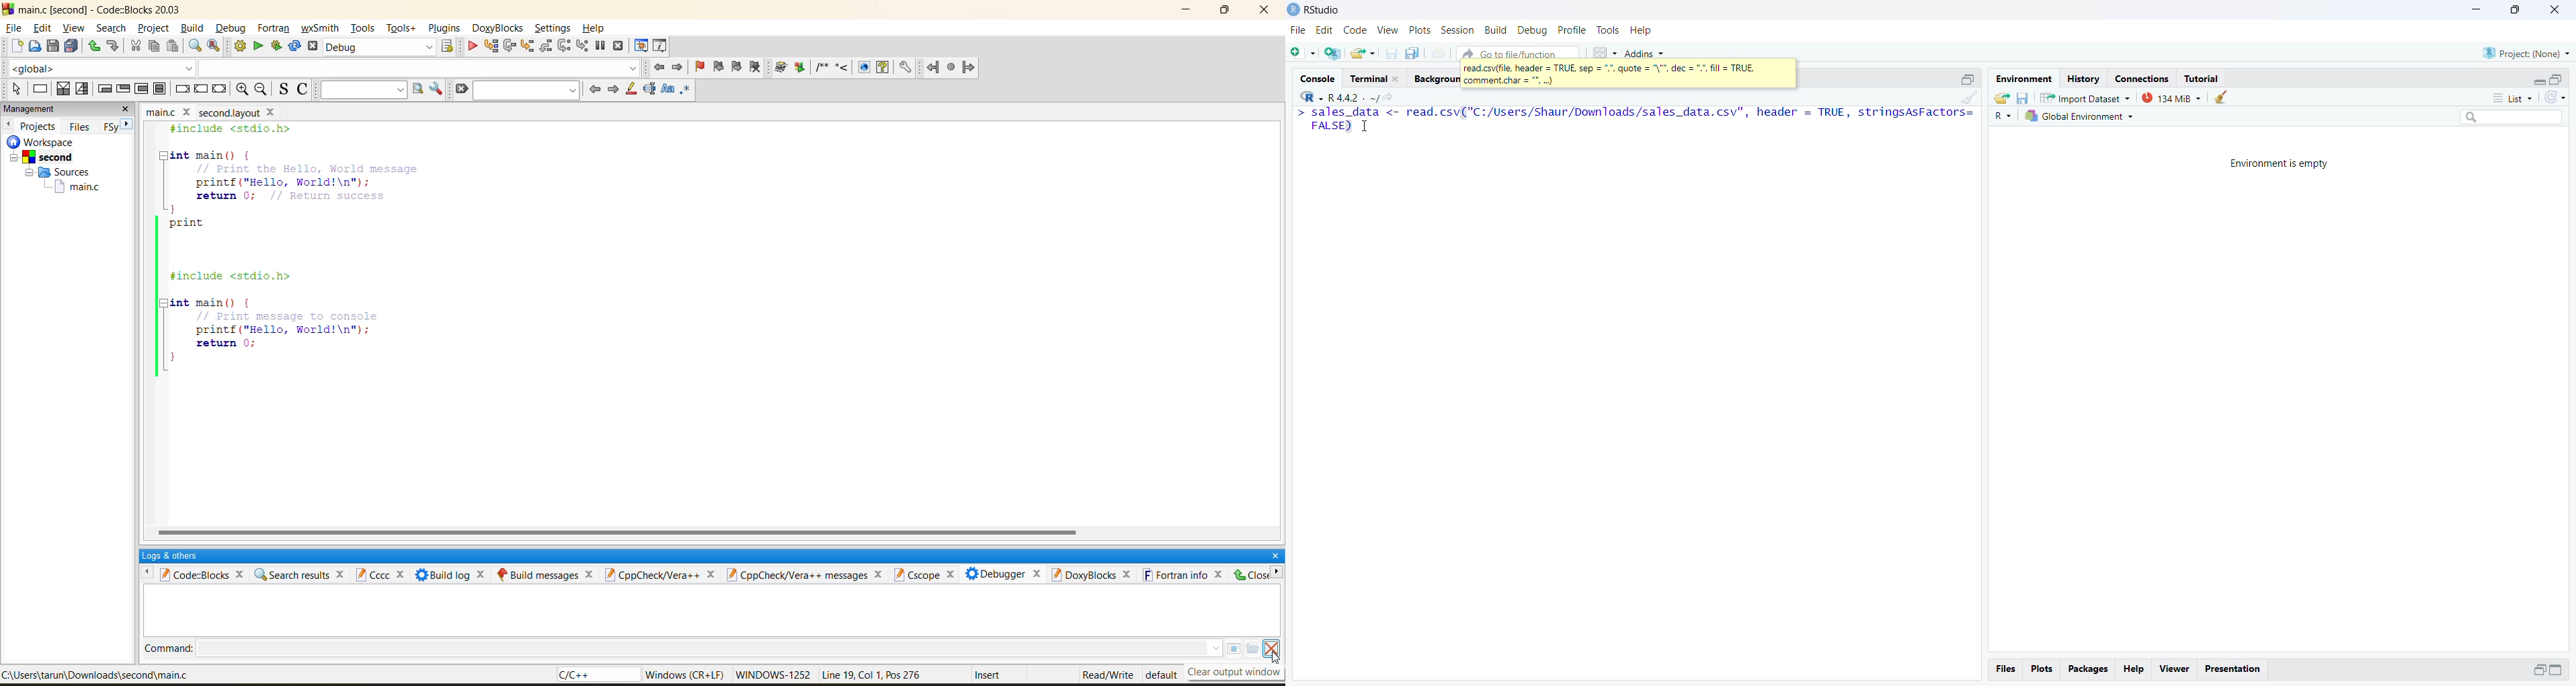  What do you see at coordinates (1458, 29) in the screenshot?
I see `Session` at bounding box center [1458, 29].